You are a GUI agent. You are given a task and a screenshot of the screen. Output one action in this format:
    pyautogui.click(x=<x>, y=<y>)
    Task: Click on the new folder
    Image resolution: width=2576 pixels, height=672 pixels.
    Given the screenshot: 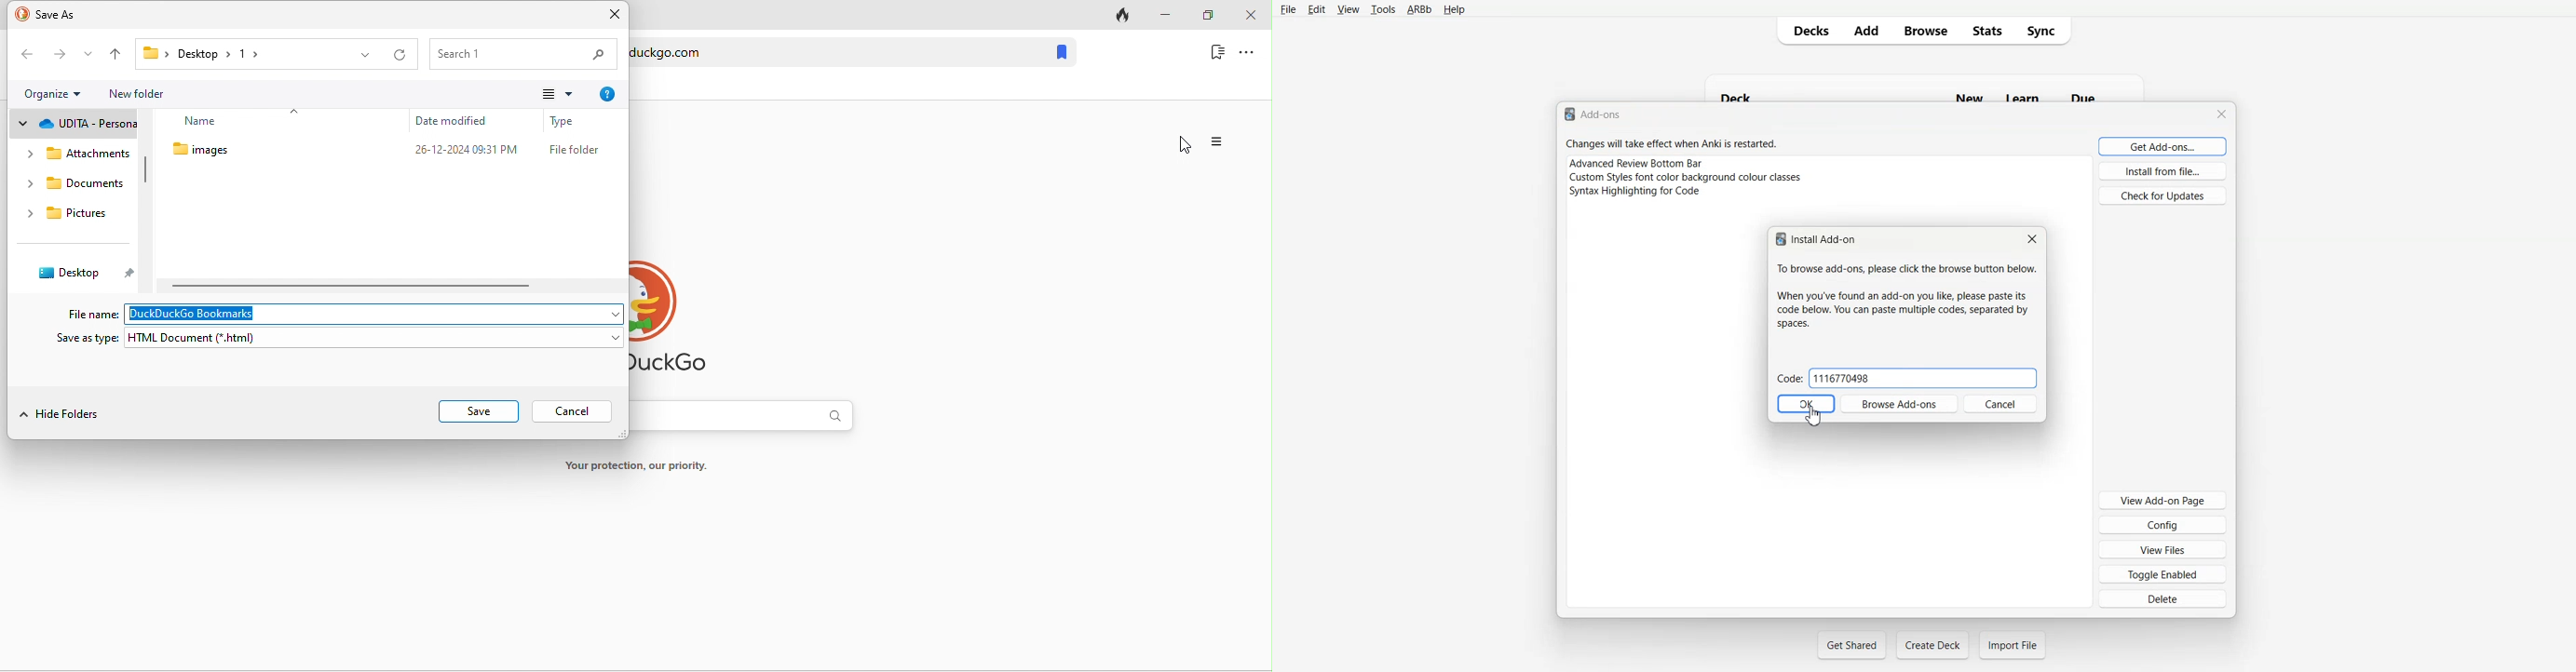 What is the action you would take?
    pyautogui.click(x=142, y=93)
    